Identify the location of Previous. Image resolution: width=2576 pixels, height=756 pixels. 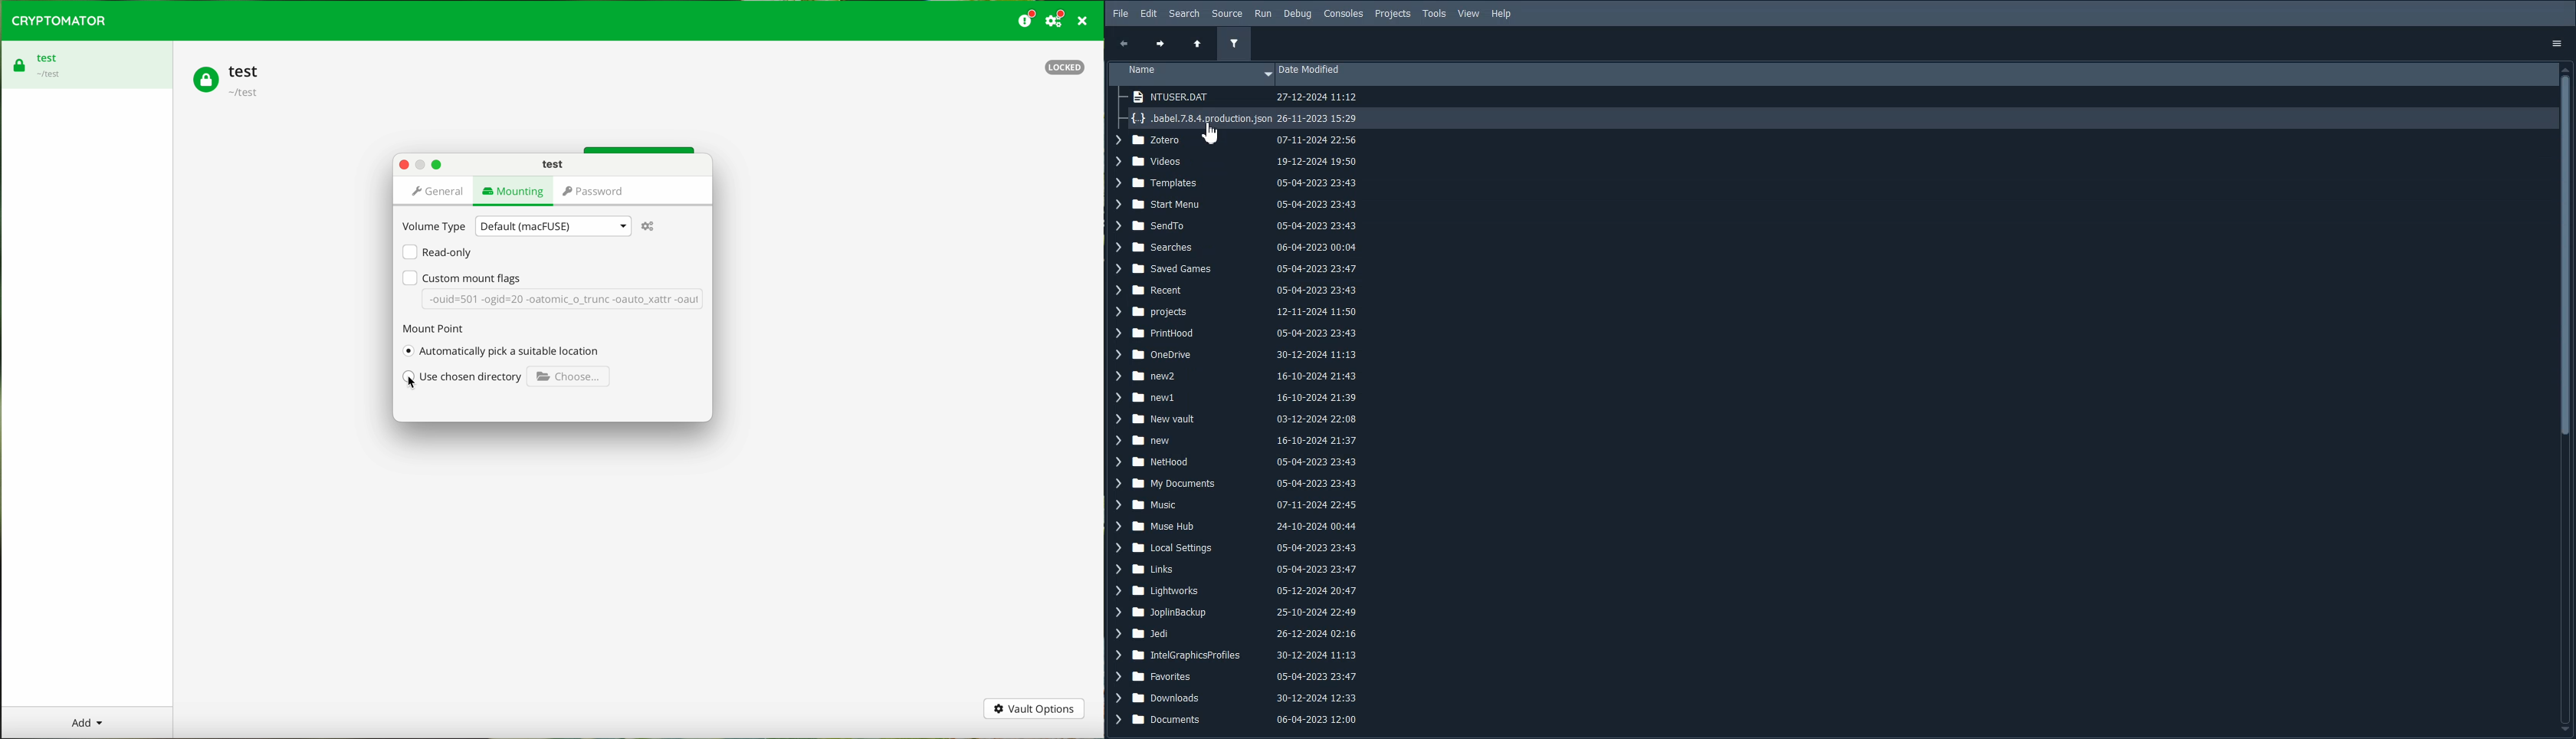
(1124, 44).